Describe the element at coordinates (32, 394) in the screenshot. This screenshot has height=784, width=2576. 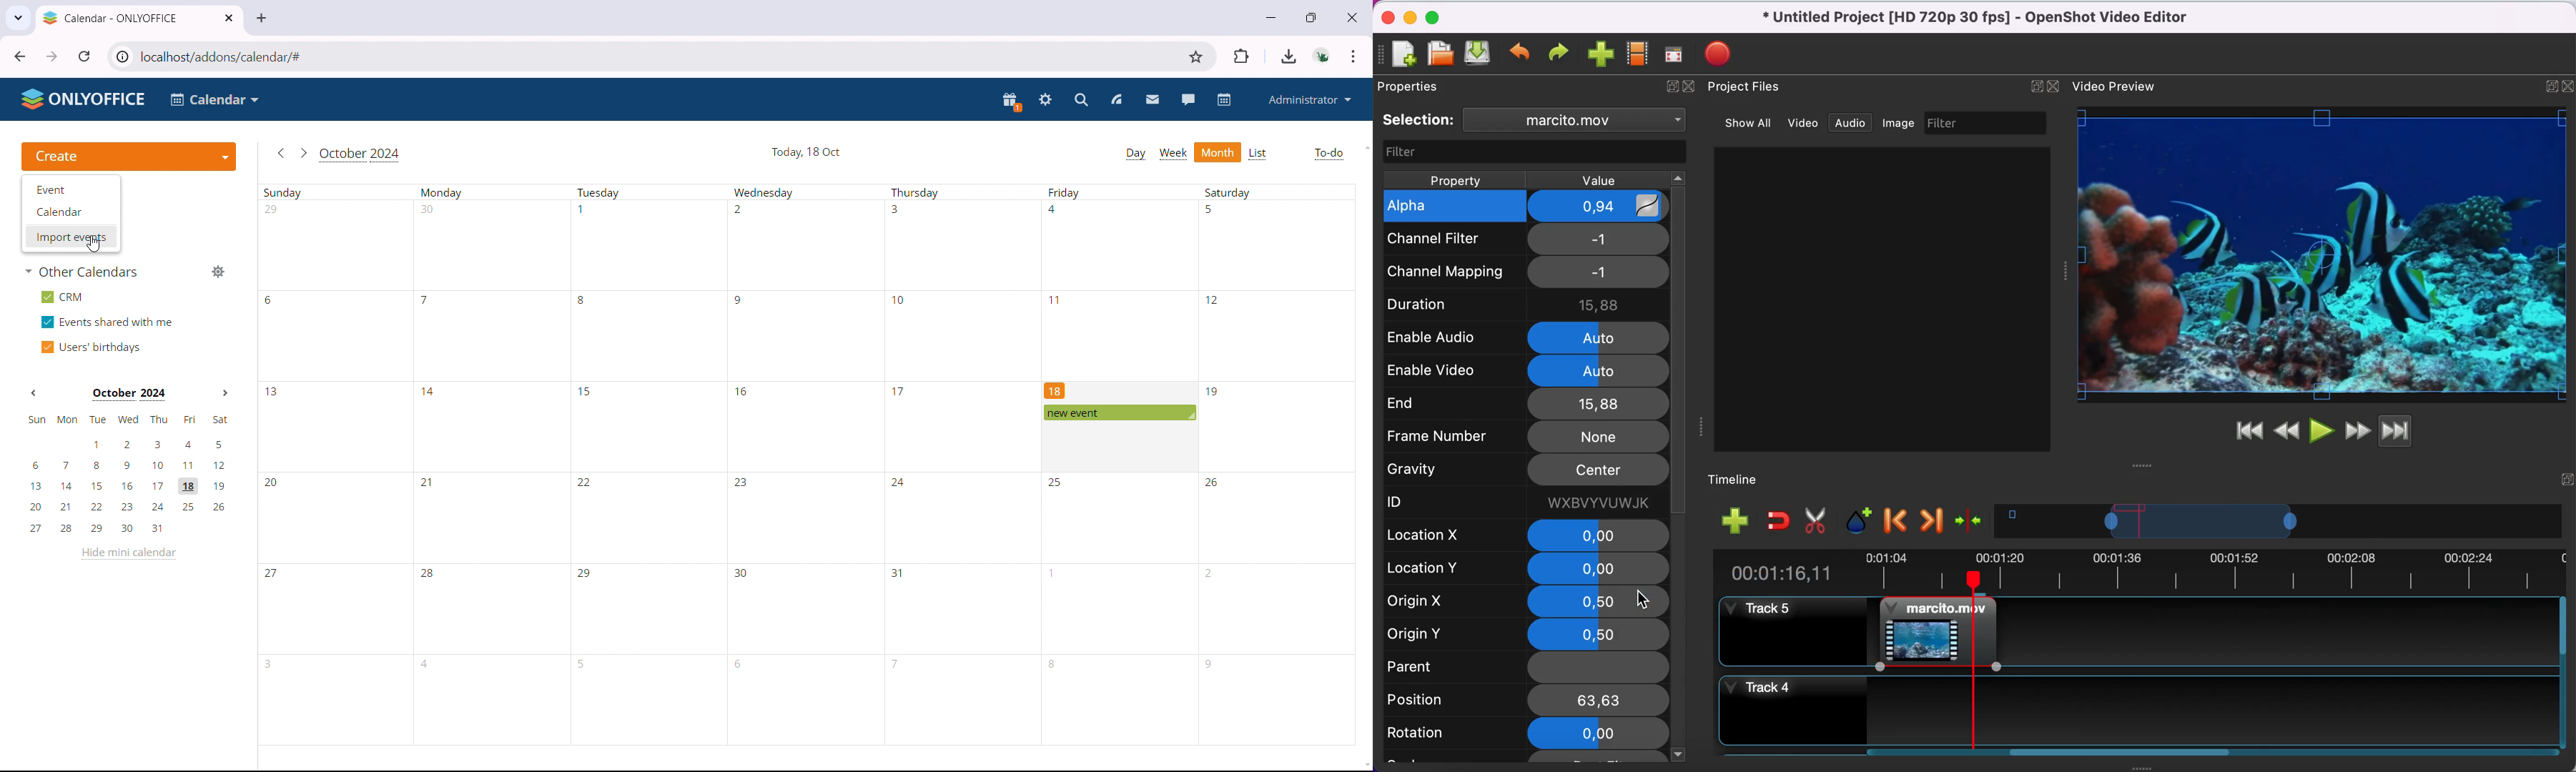
I see `Previous month` at that location.